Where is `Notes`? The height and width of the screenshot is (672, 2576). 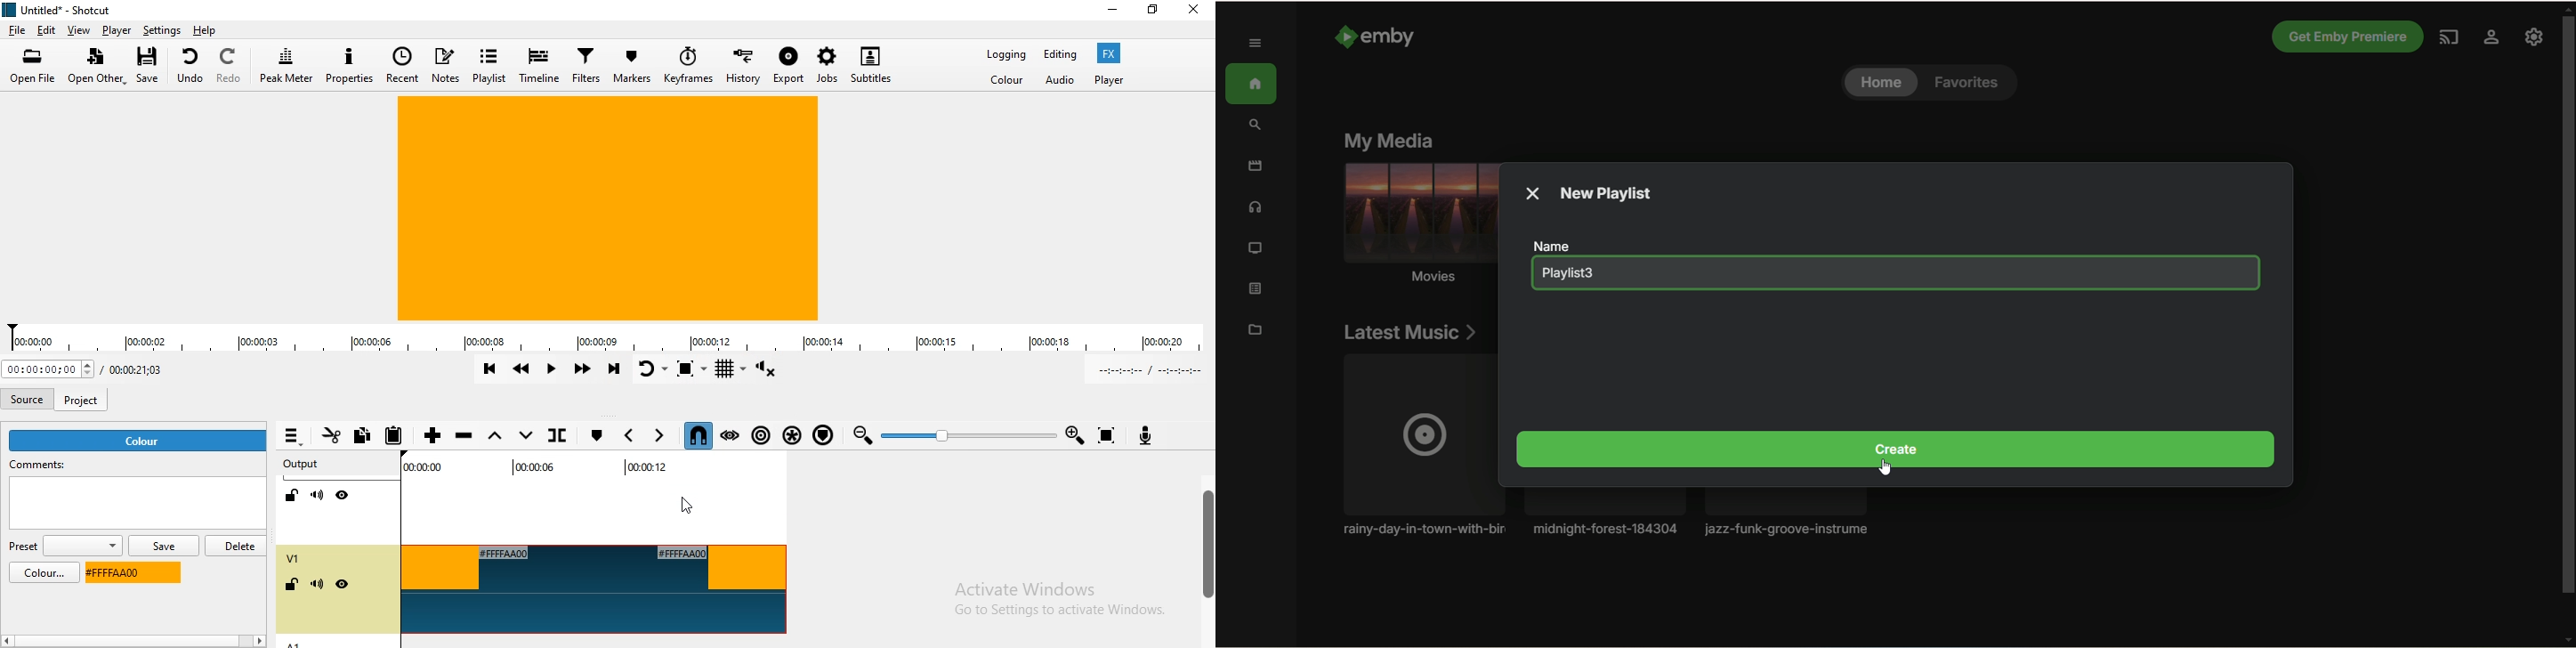
Notes is located at coordinates (445, 64).